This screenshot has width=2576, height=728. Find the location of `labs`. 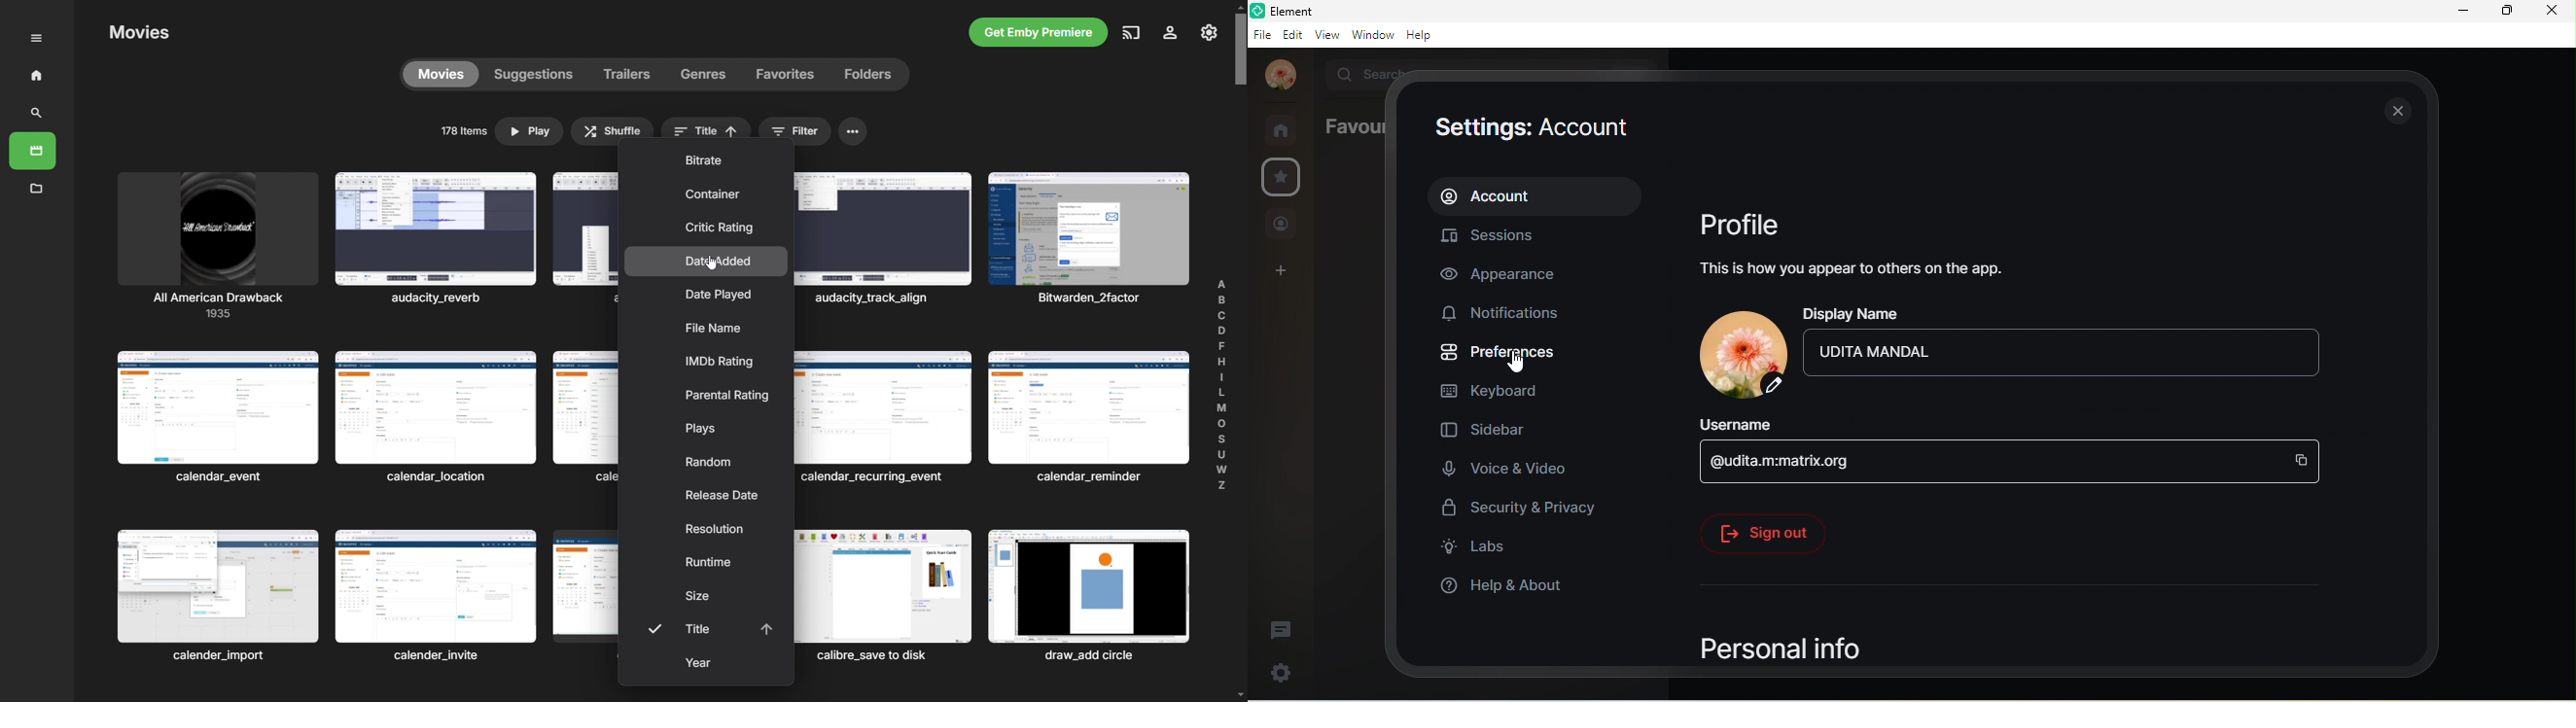

labs is located at coordinates (1485, 551).